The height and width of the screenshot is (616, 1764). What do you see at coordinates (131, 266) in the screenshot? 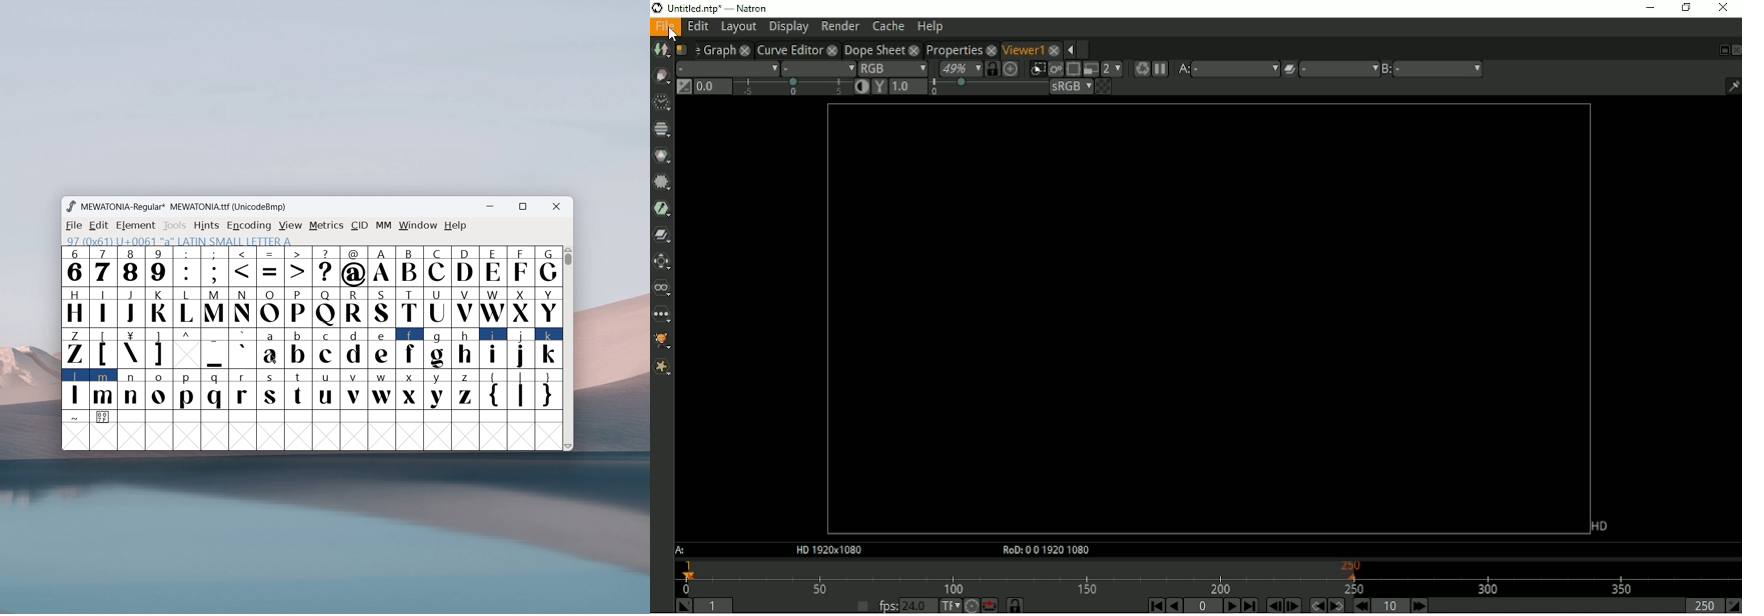
I see `8` at bounding box center [131, 266].